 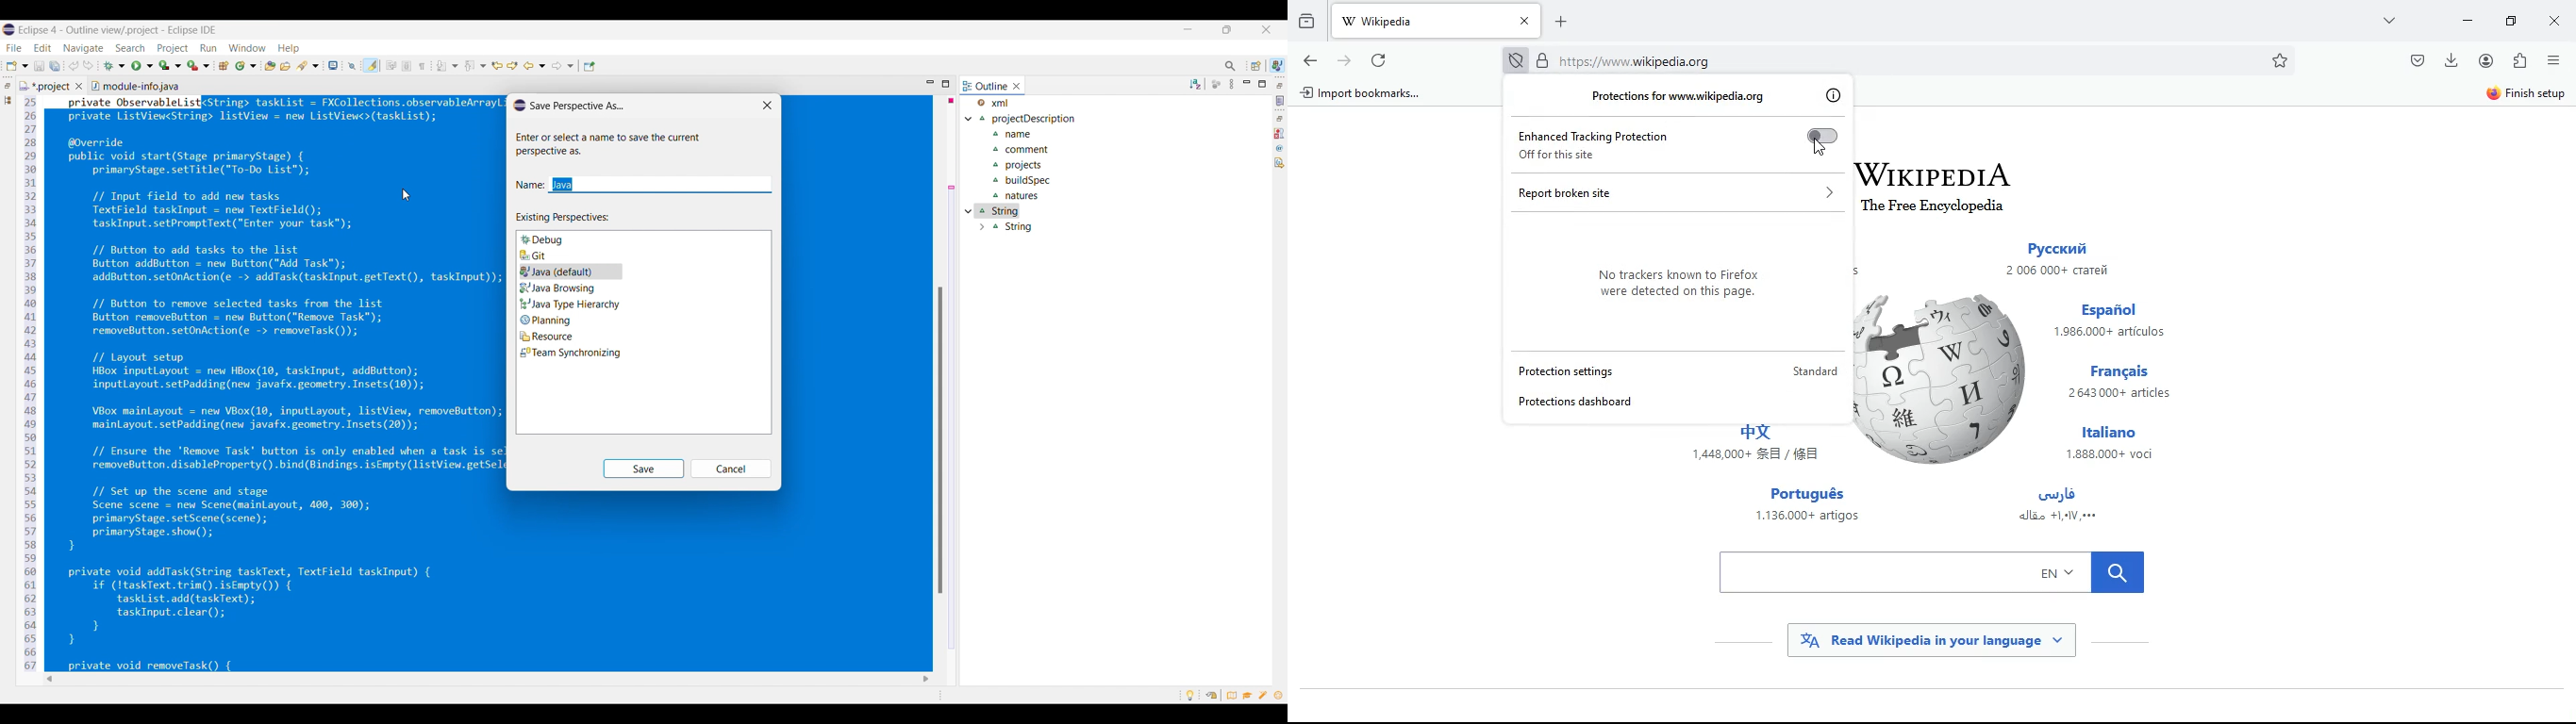 What do you see at coordinates (2069, 262) in the screenshot?
I see `russian` at bounding box center [2069, 262].